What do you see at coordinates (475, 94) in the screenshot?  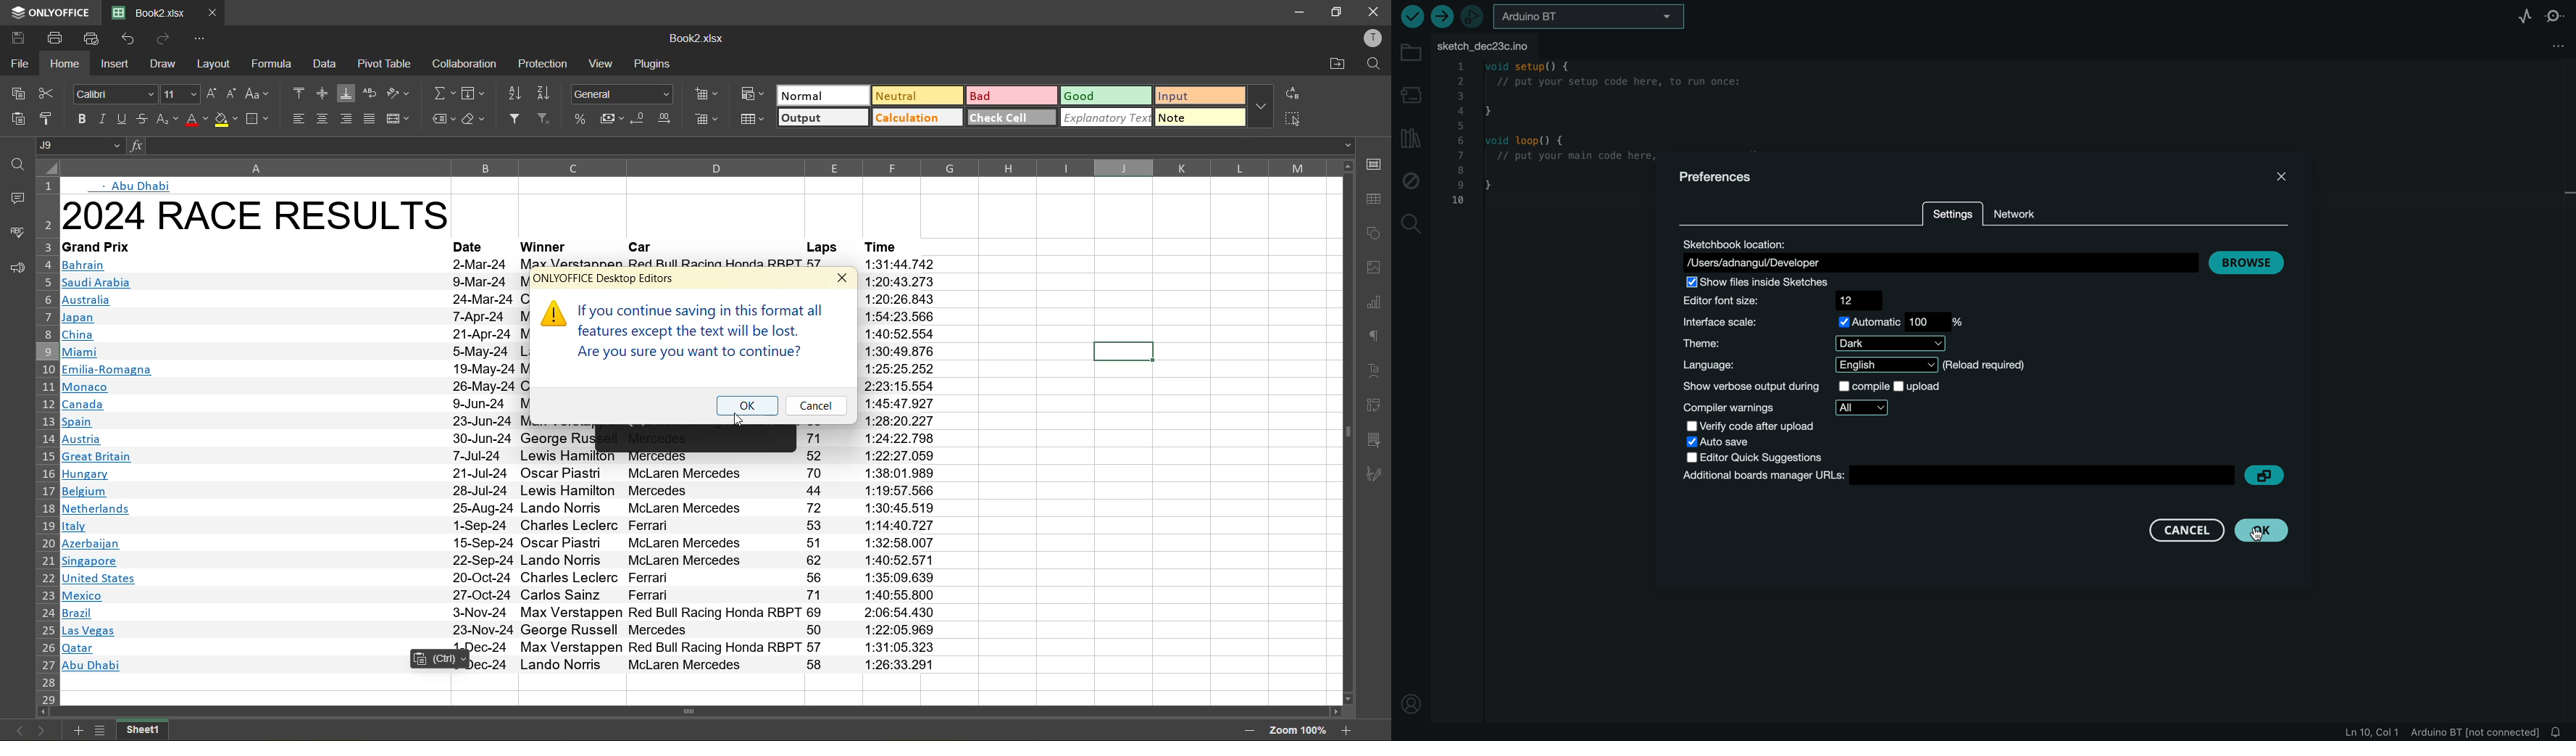 I see `field` at bounding box center [475, 94].